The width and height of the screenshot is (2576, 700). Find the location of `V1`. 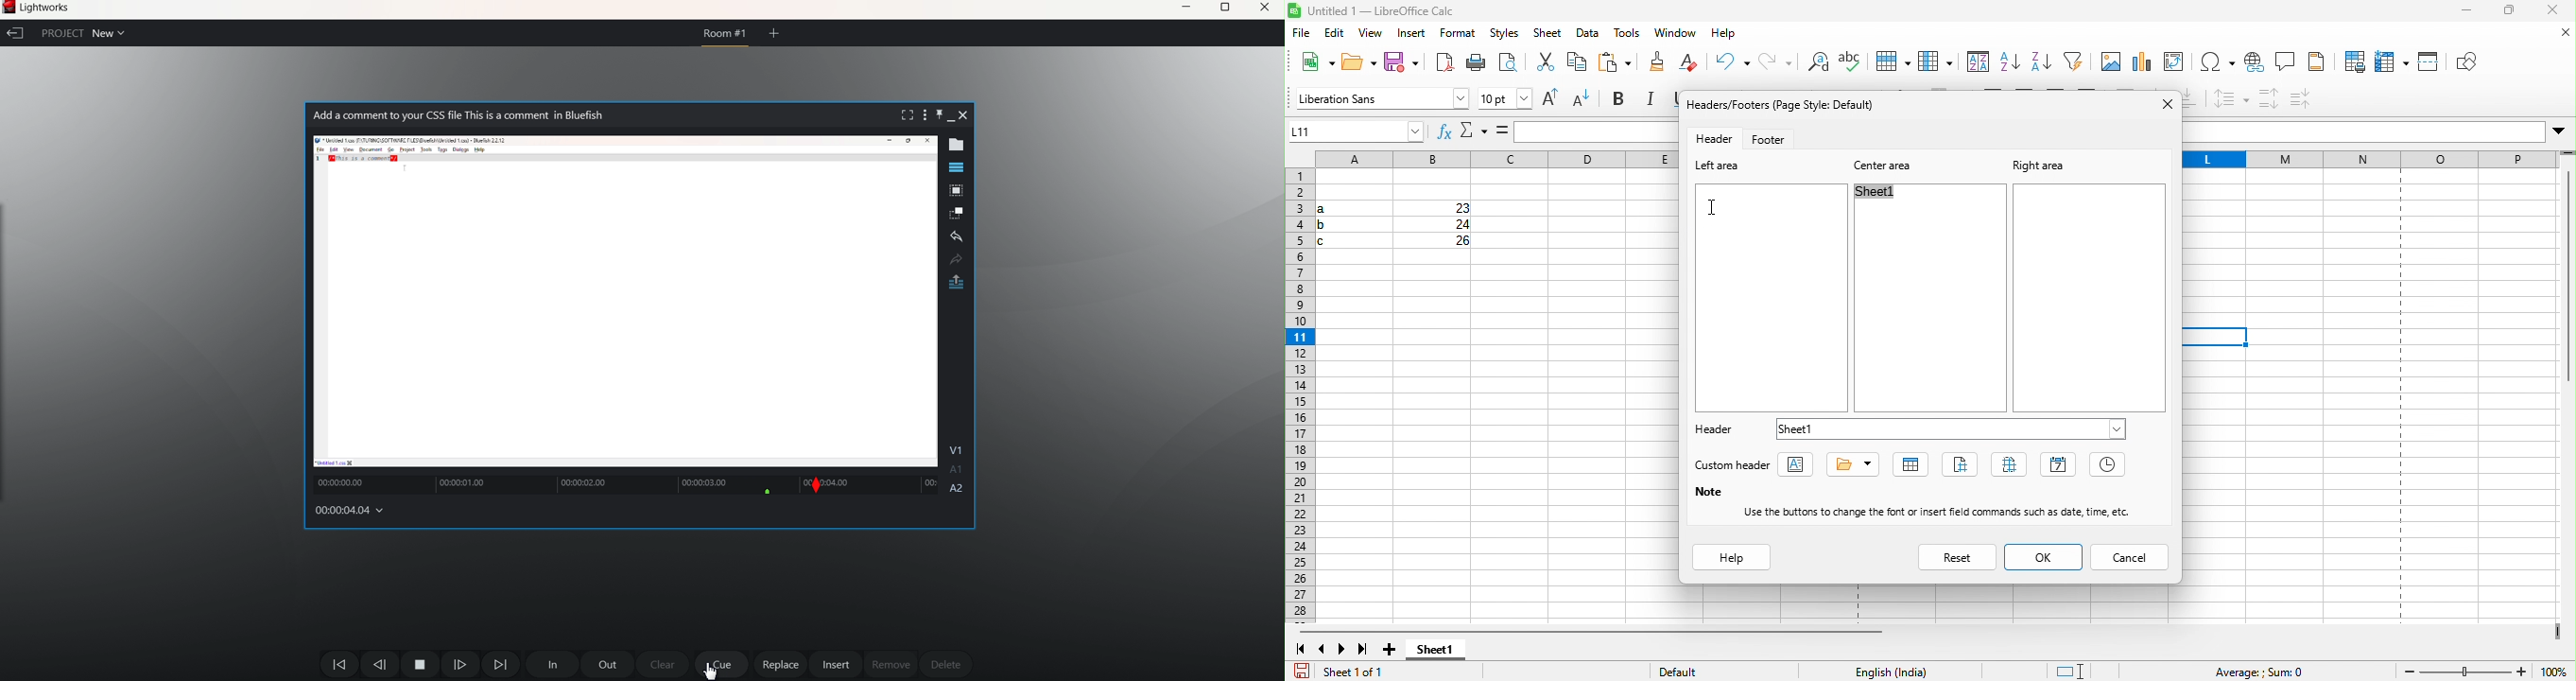

V1 is located at coordinates (959, 448).